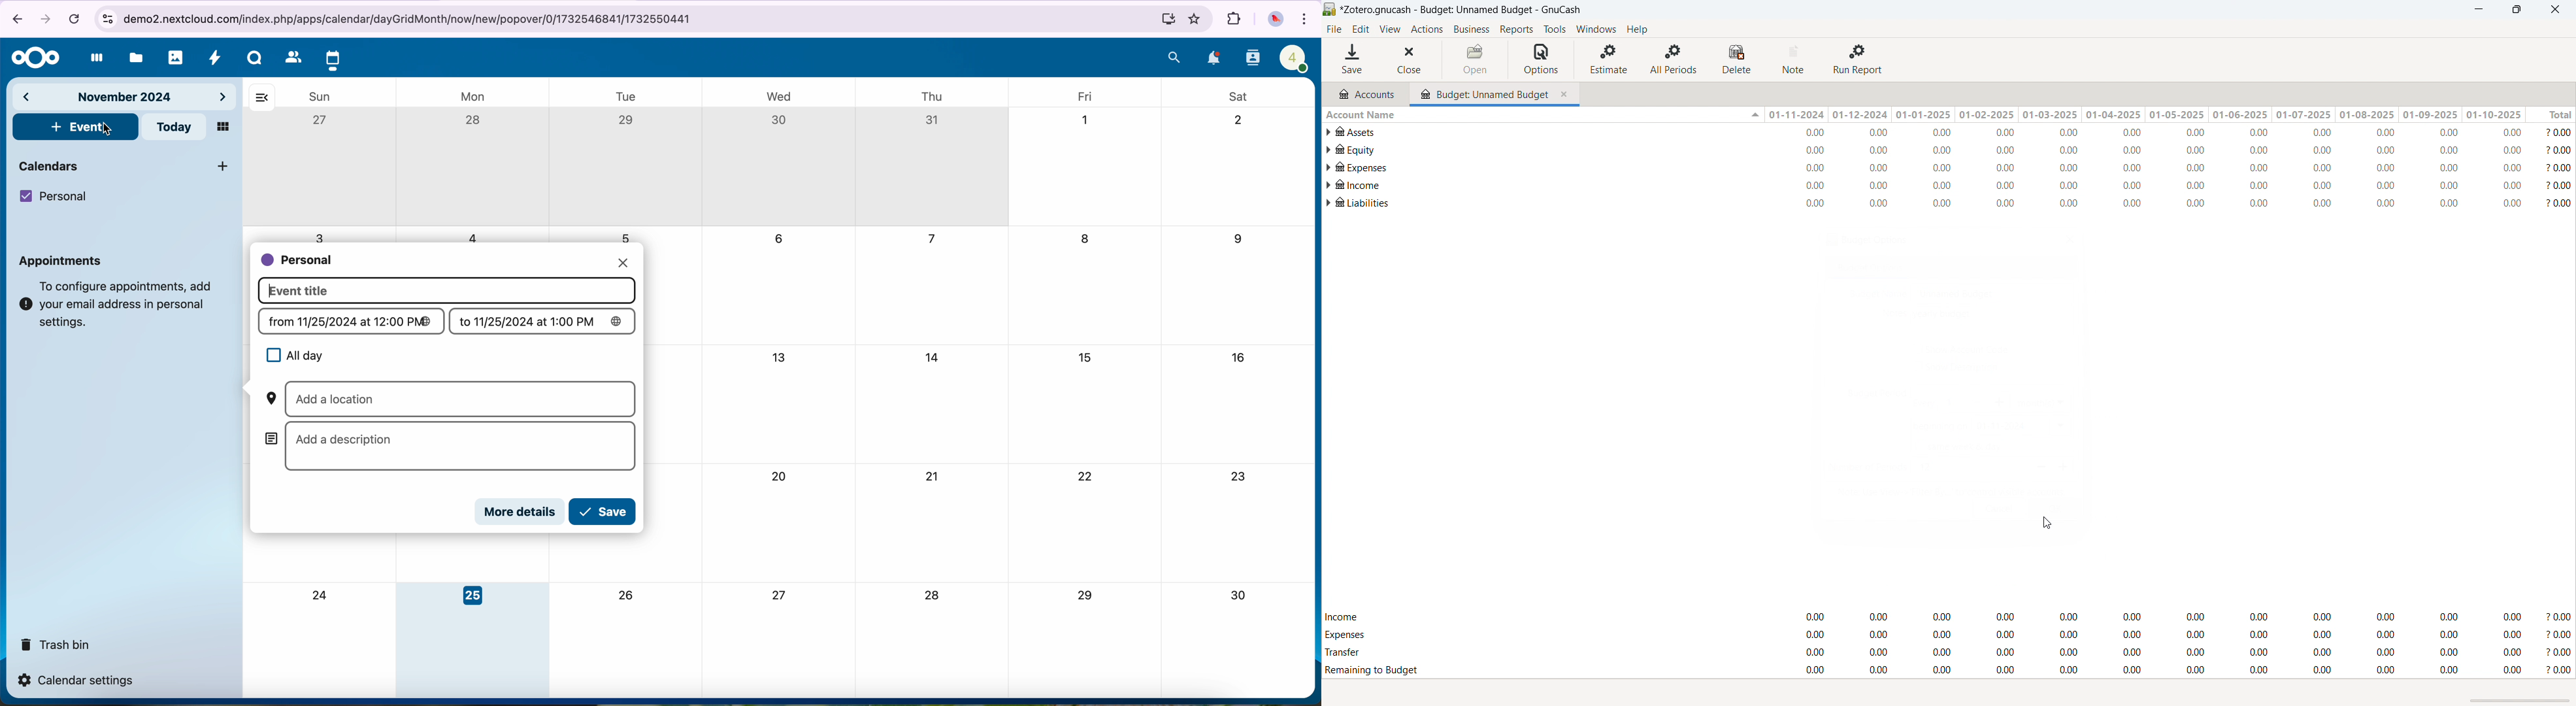 The height and width of the screenshot is (728, 2576). Describe the element at coordinates (1462, 10) in the screenshot. I see `file name` at that location.